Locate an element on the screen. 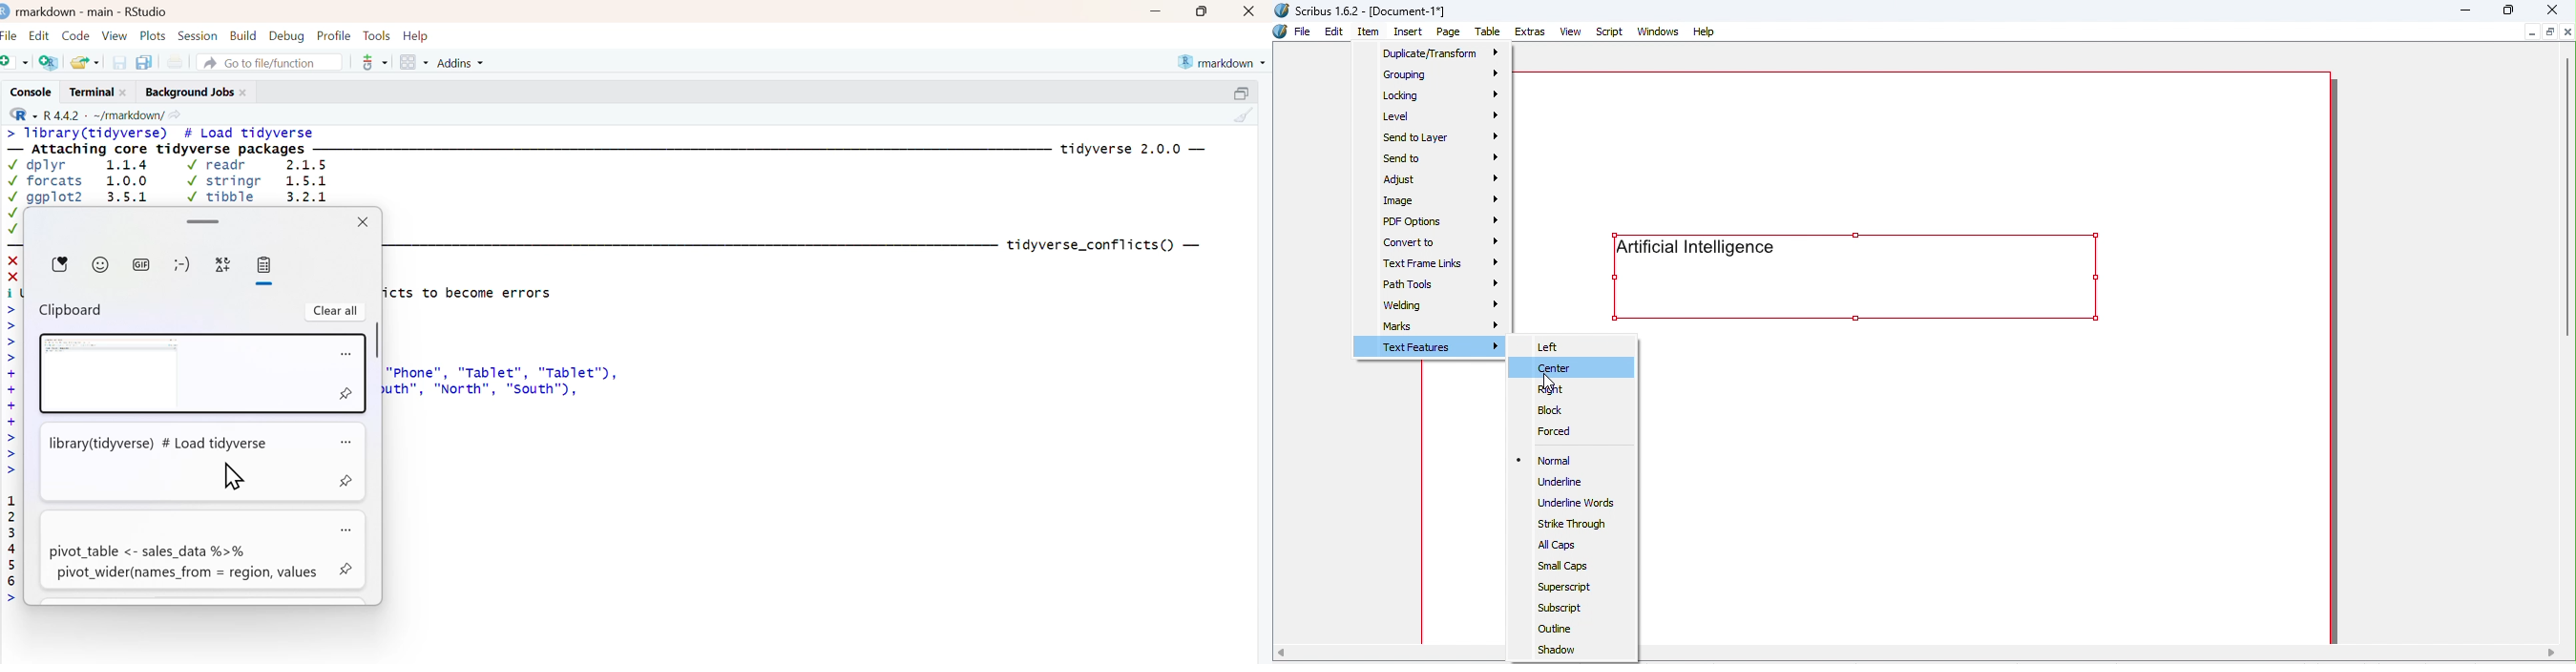 The width and height of the screenshot is (2576, 672). R is located at coordinates (21, 114).